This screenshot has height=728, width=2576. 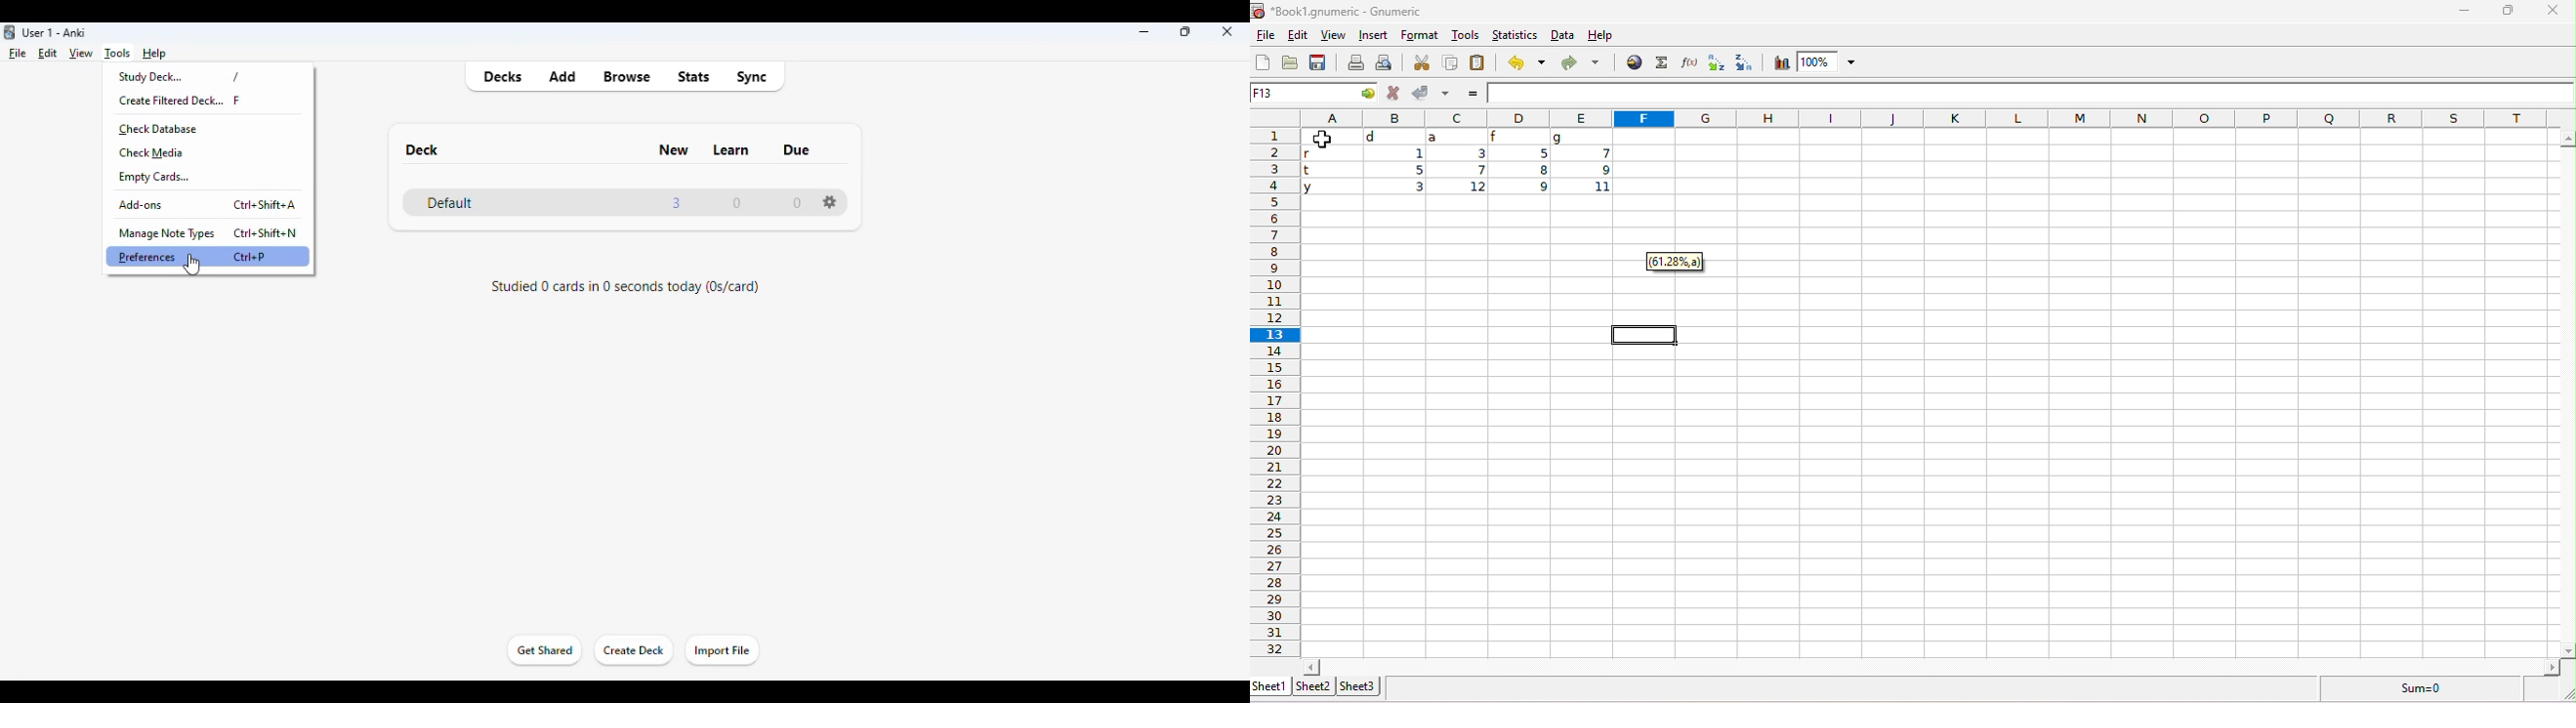 I want to click on due, so click(x=797, y=150).